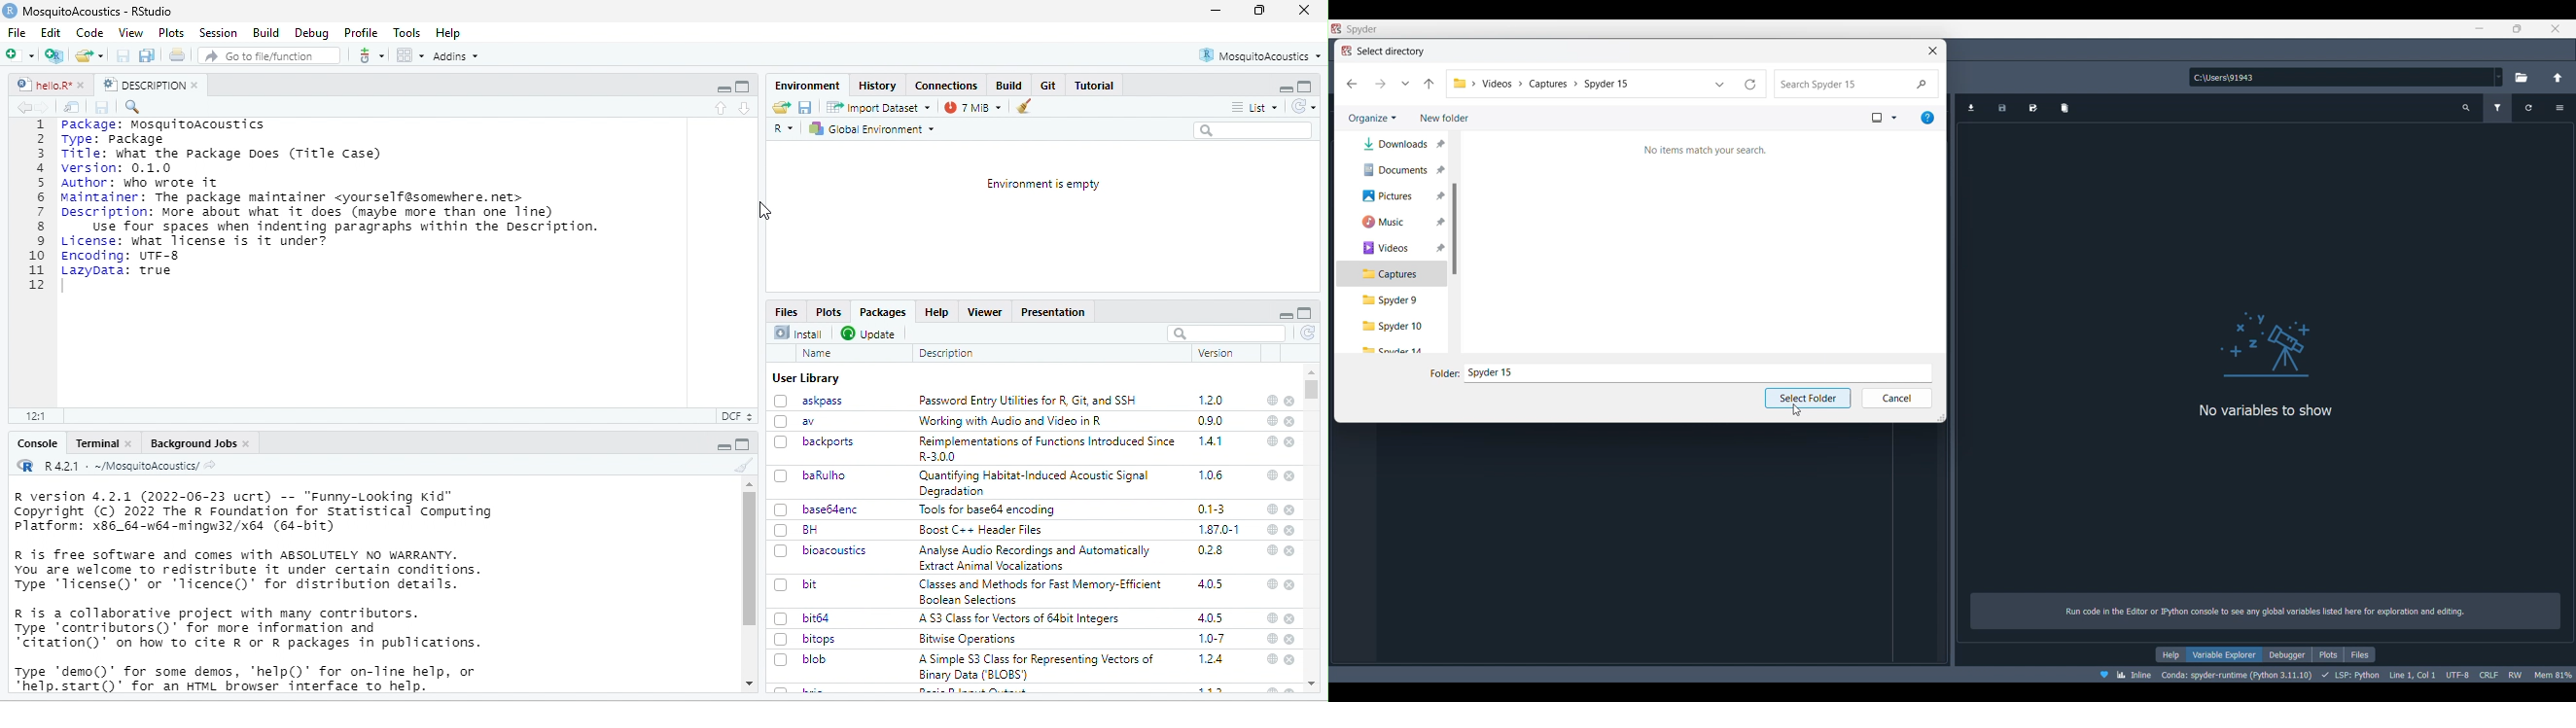  Describe the element at coordinates (1271, 528) in the screenshot. I see `help` at that location.